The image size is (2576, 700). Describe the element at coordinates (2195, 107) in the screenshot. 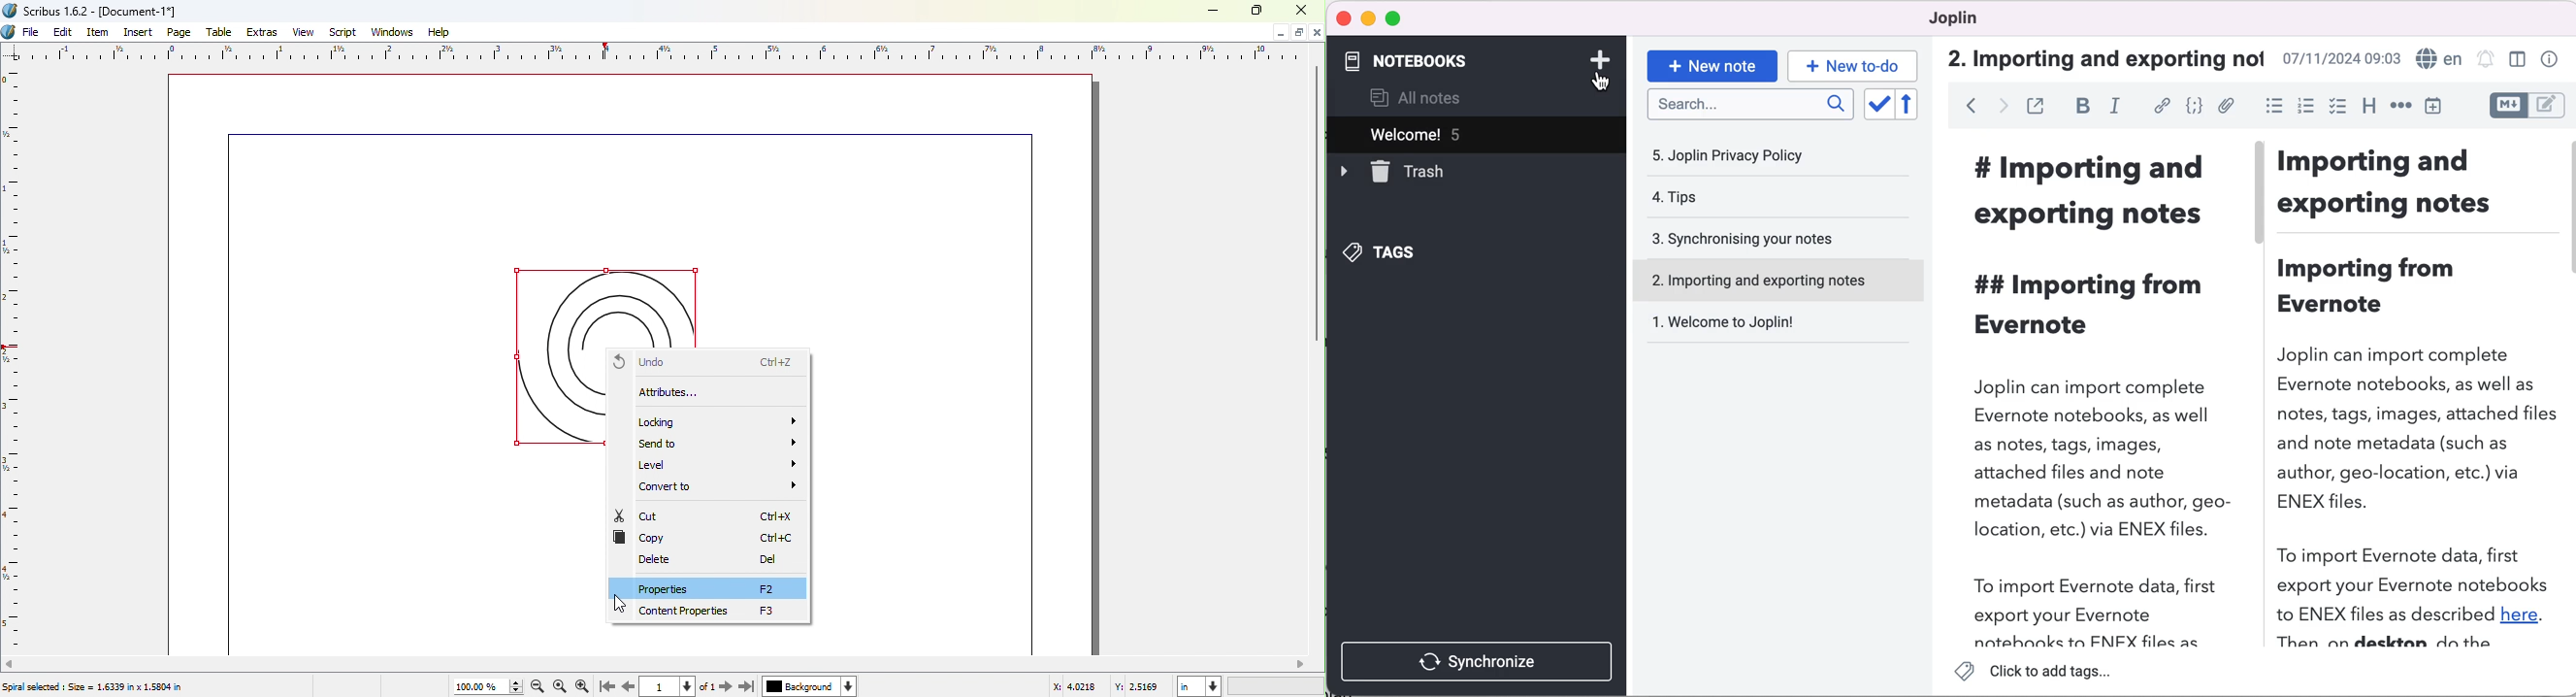

I see `code` at that location.